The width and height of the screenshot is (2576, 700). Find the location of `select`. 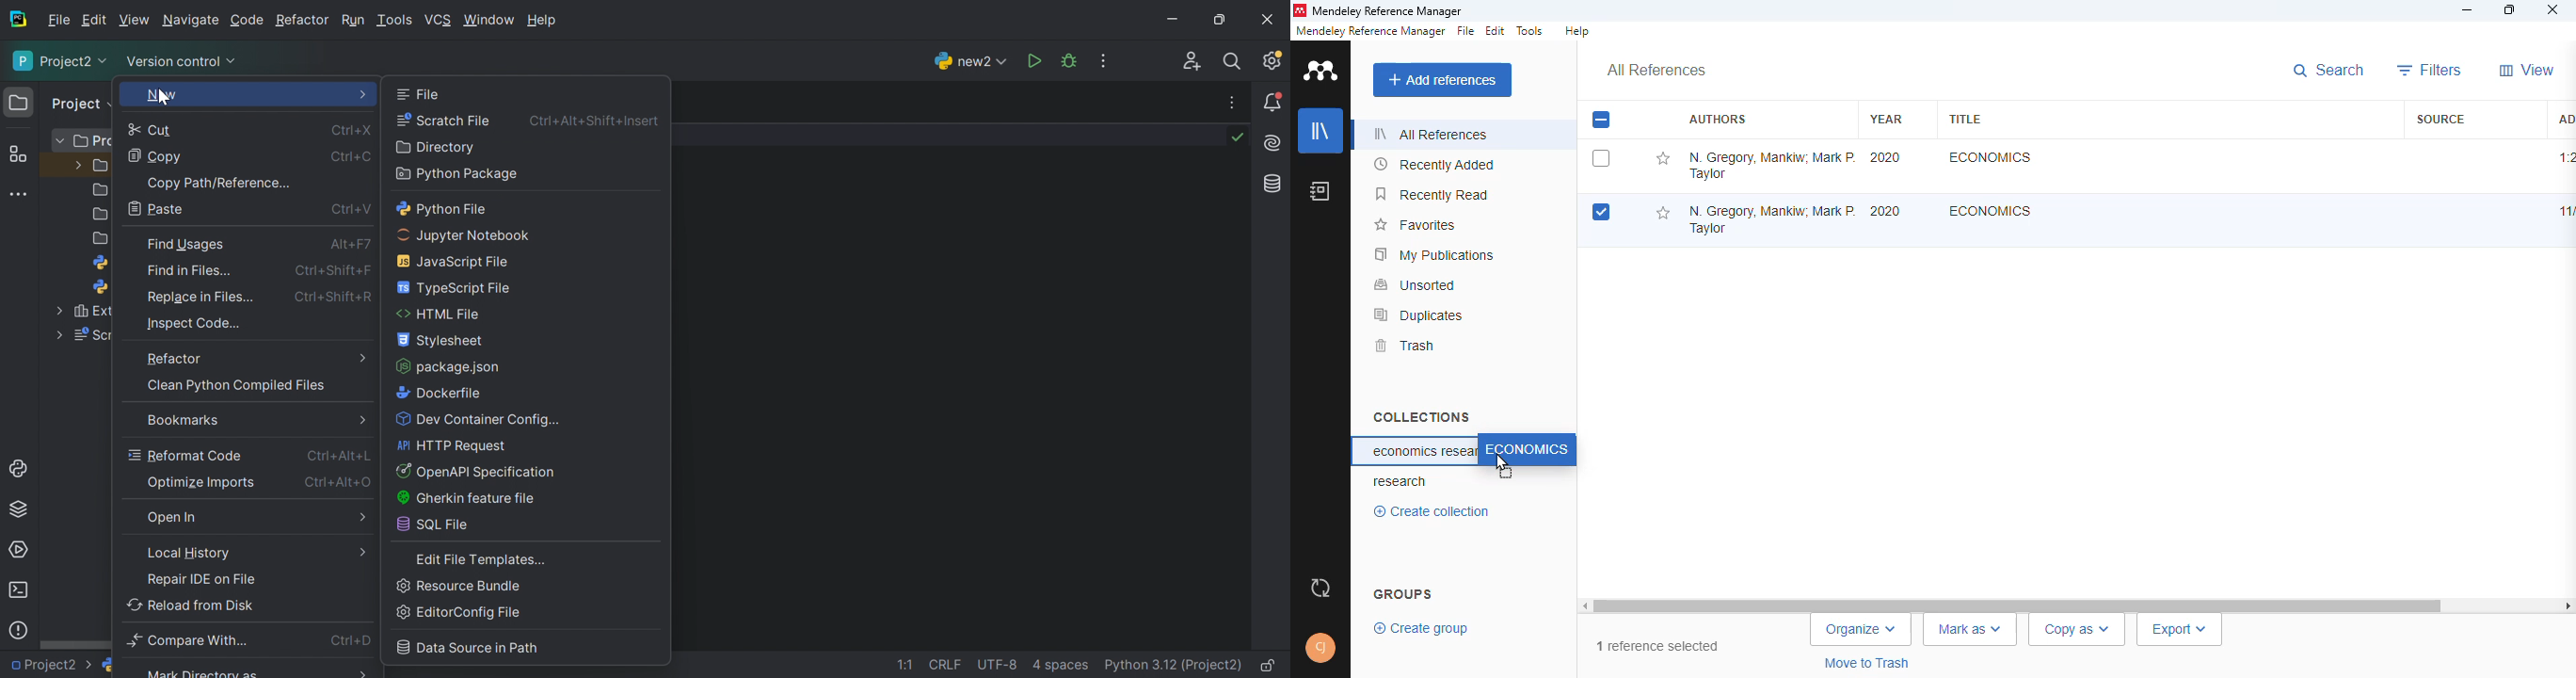

select is located at coordinates (1601, 158).